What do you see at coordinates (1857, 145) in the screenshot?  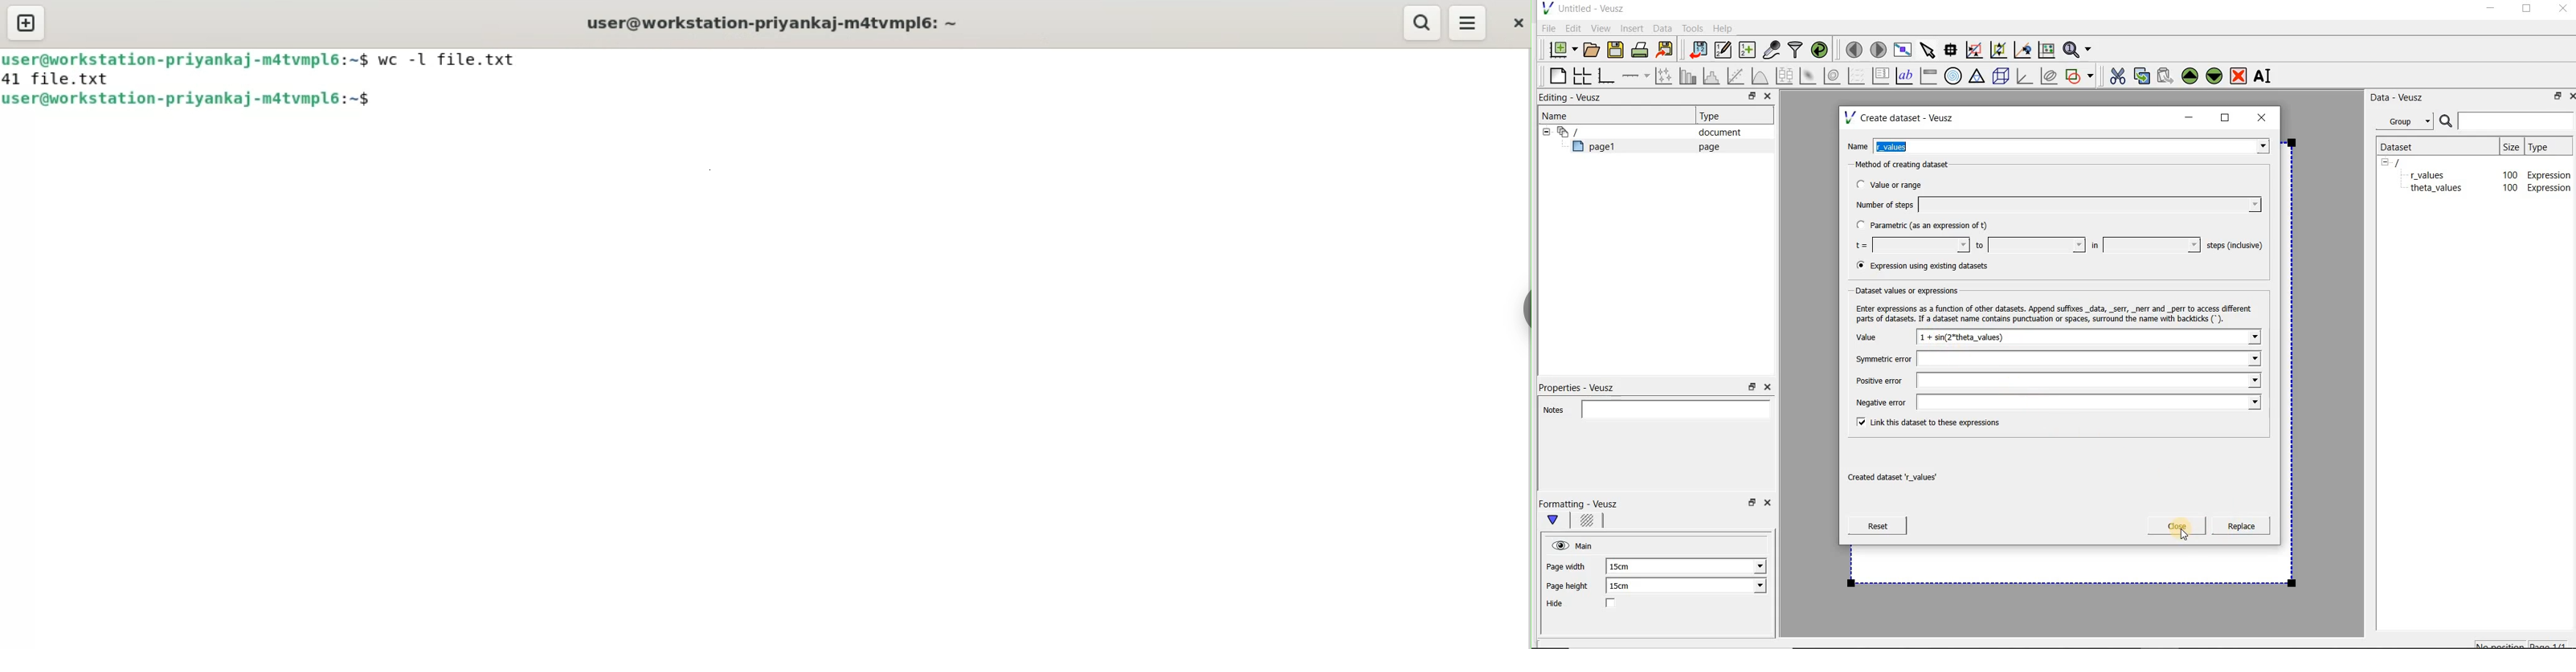 I see `Name` at bounding box center [1857, 145].